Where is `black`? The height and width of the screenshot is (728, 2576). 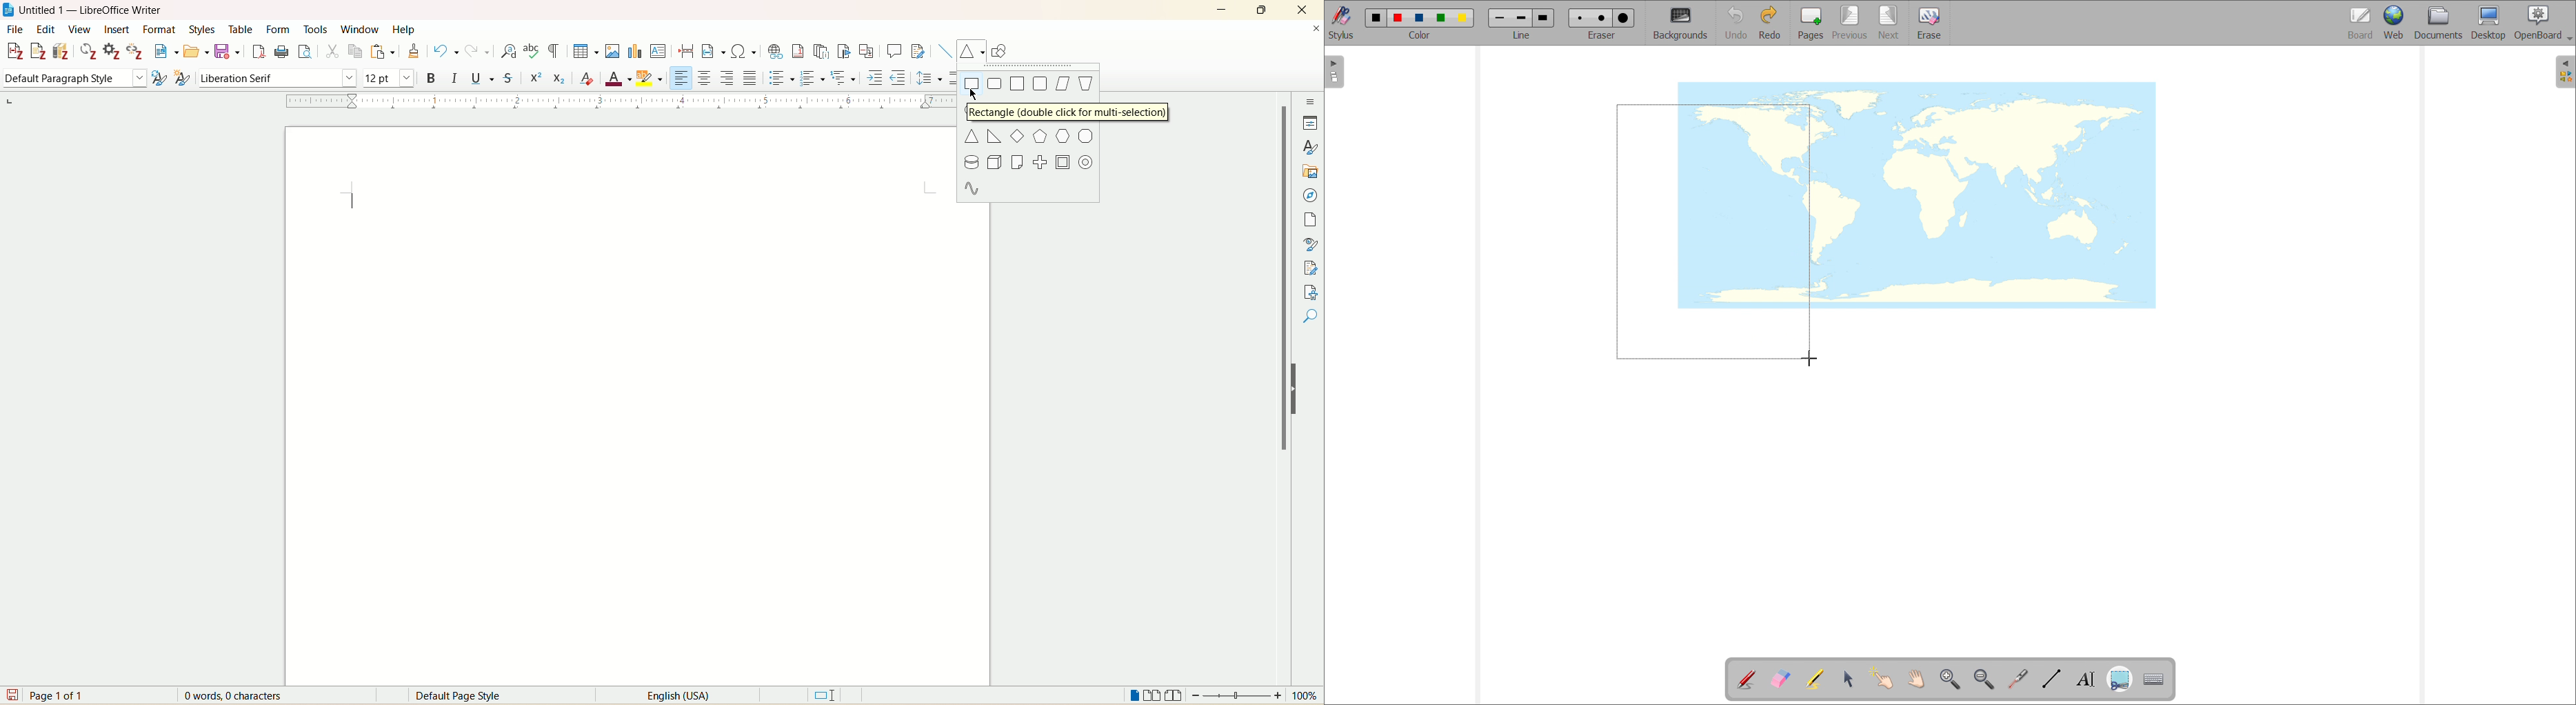
black is located at coordinates (1377, 16).